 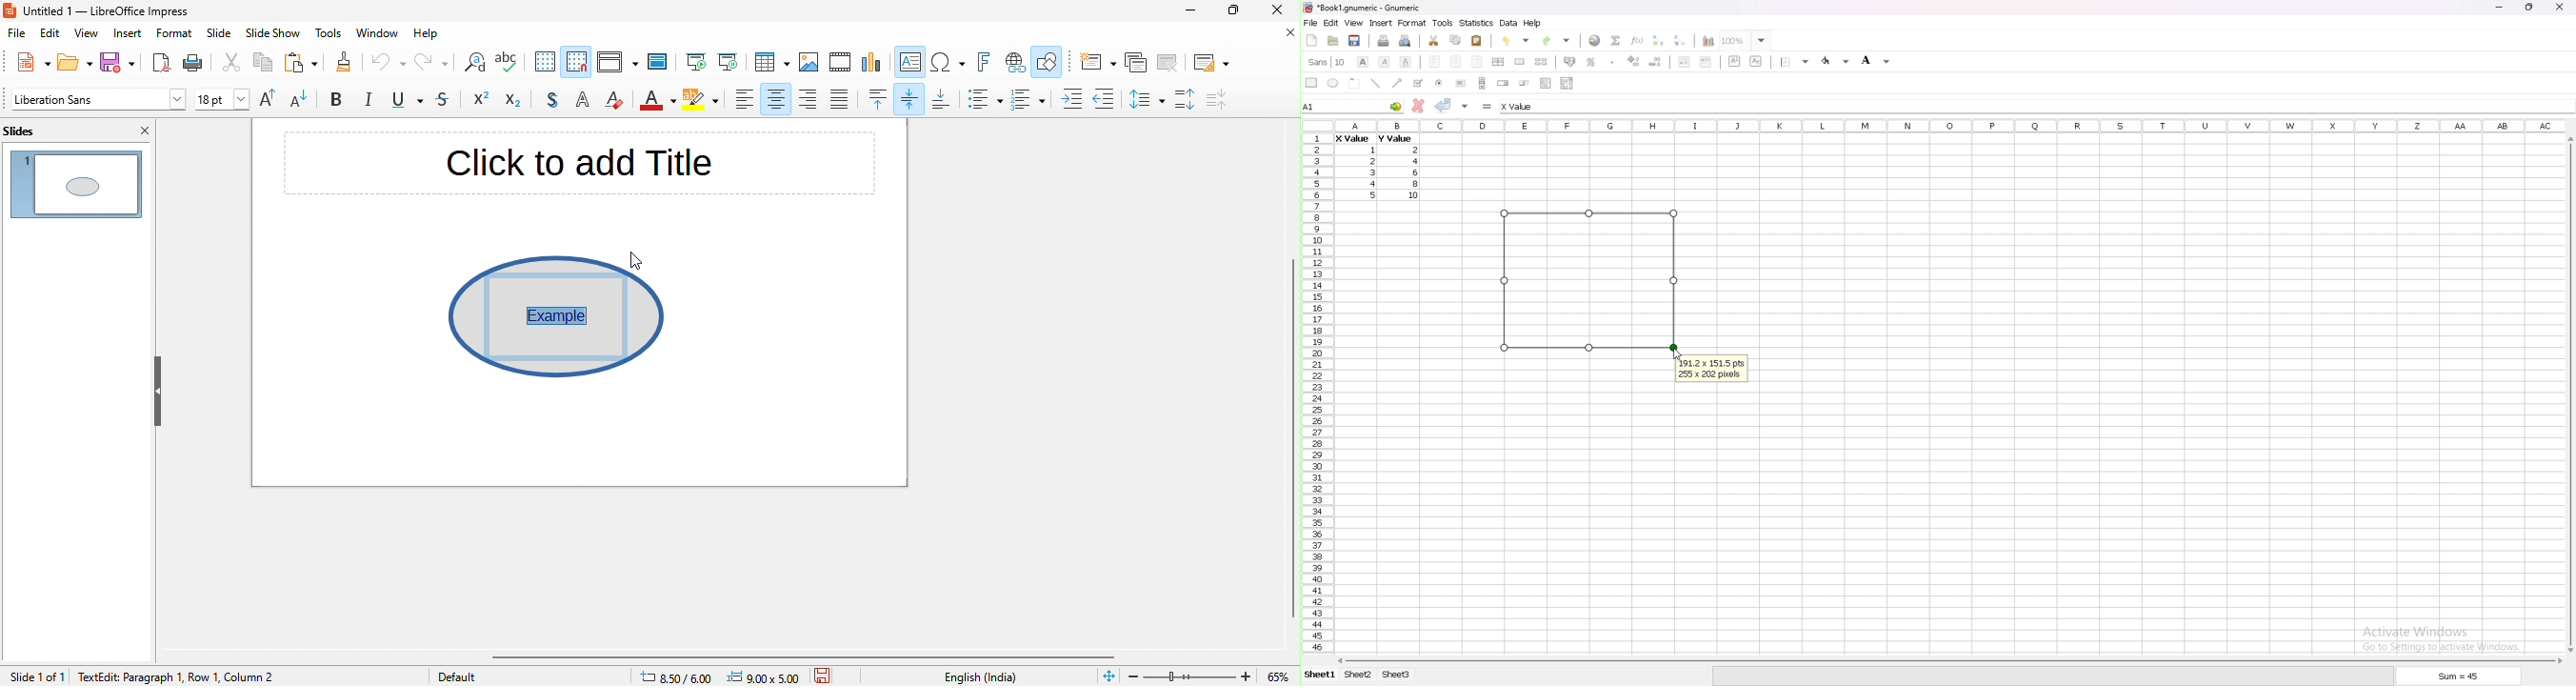 I want to click on increase font size, so click(x=271, y=100).